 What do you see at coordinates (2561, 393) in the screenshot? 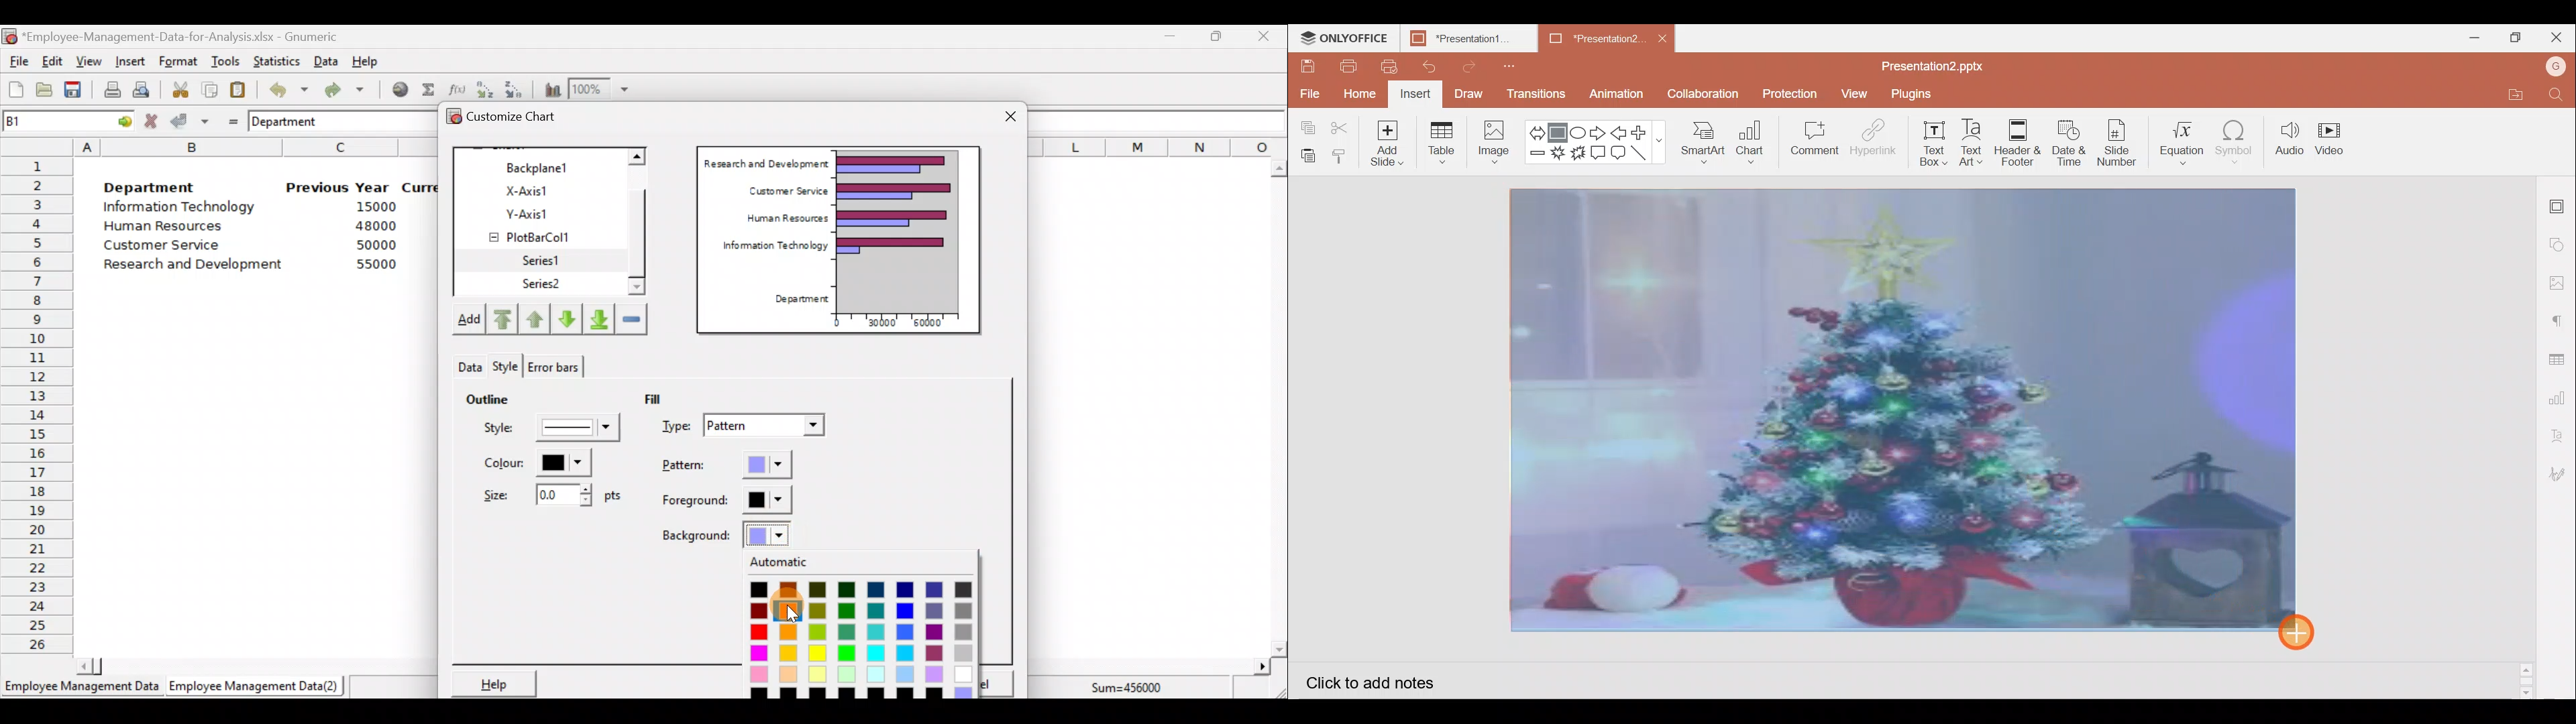
I see `Chart settings` at bounding box center [2561, 393].